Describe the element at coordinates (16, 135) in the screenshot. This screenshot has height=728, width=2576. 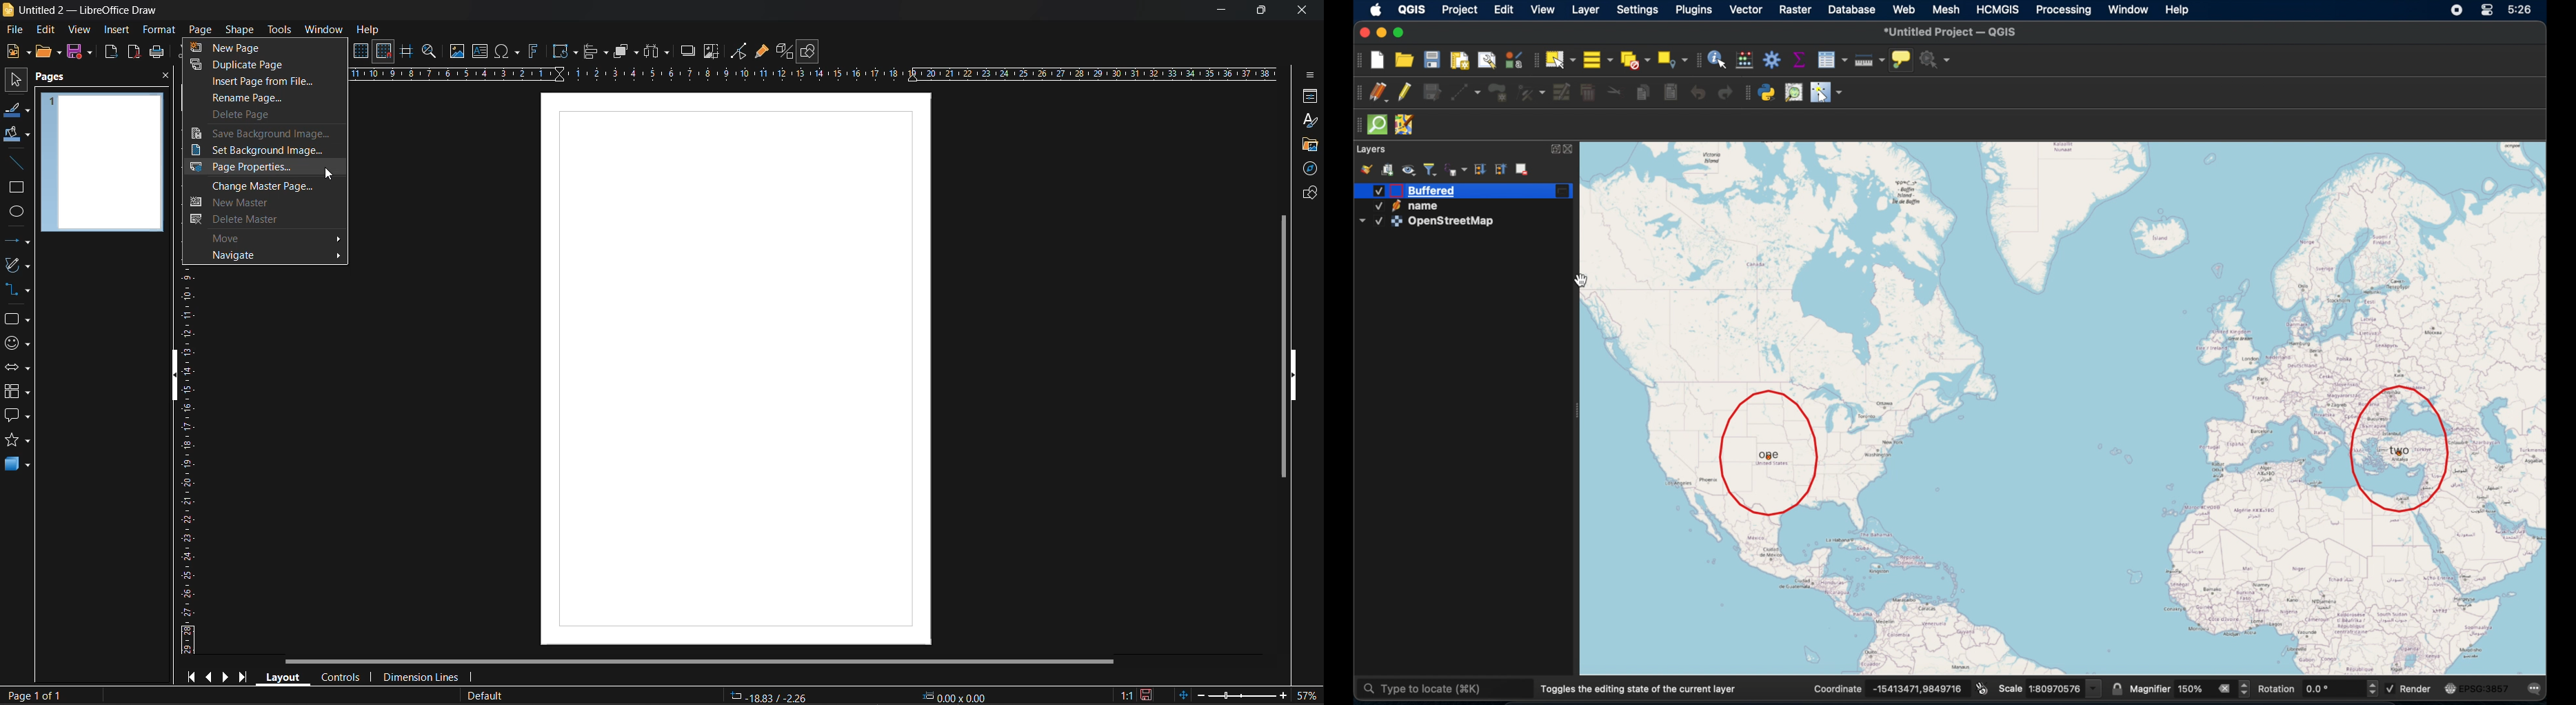
I see `fill color` at that location.